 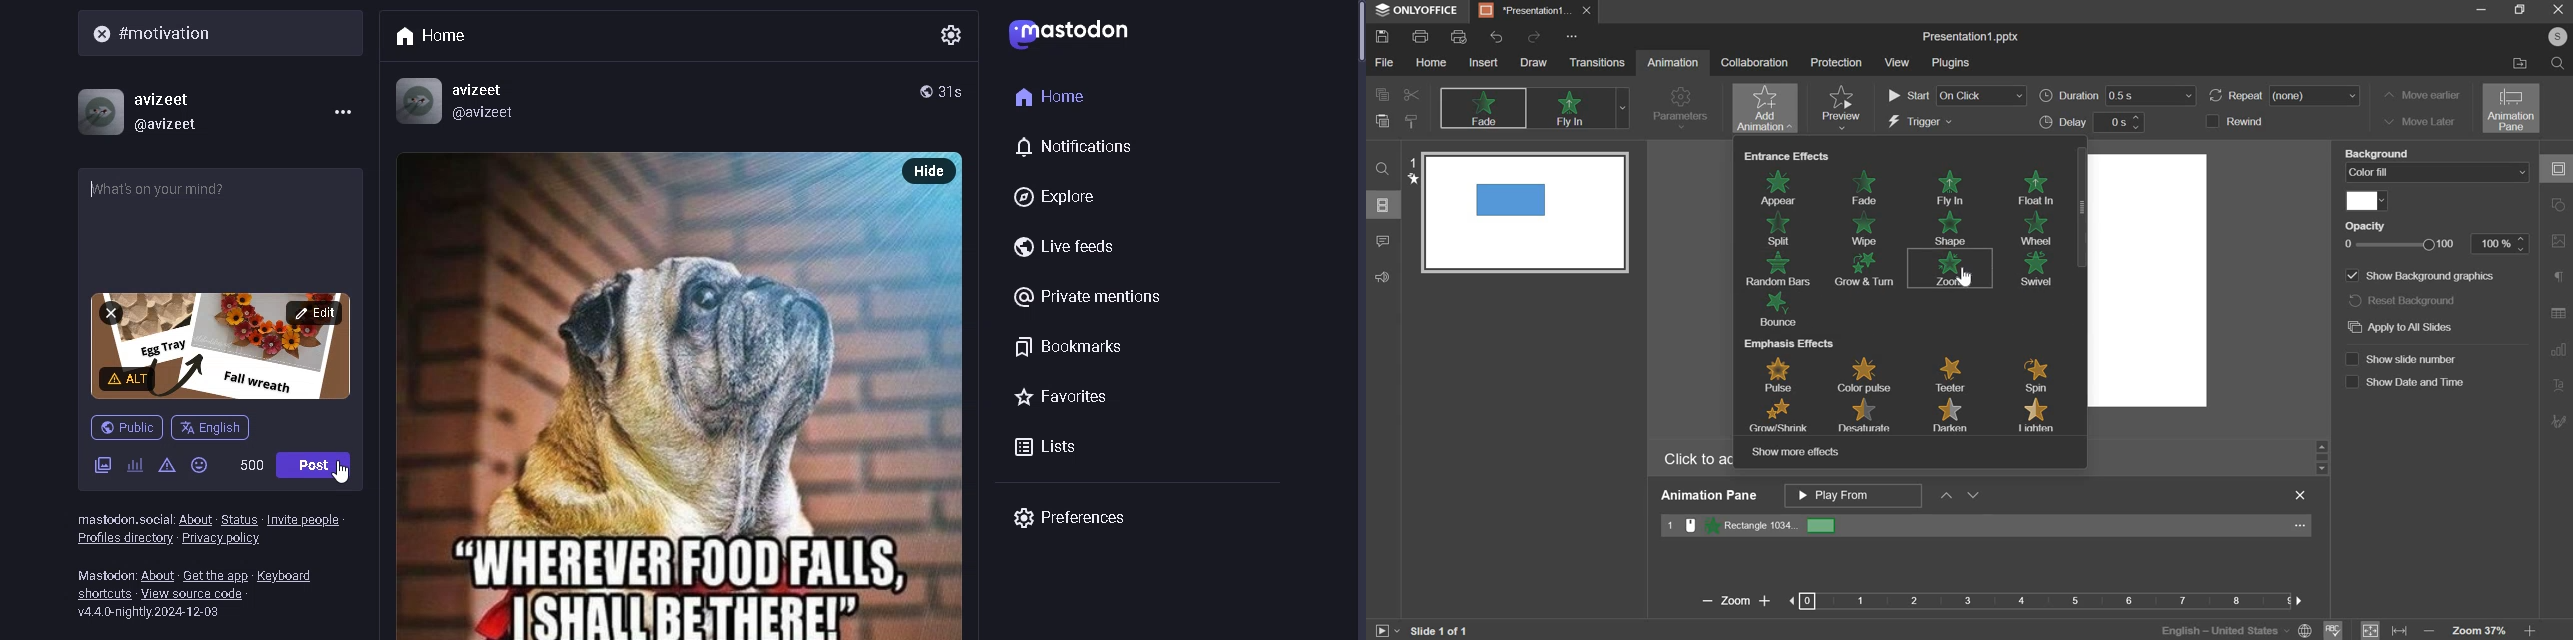 What do you see at coordinates (291, 573) in the screenshot?
I see `keyboards` at bounding box center [291, 573].